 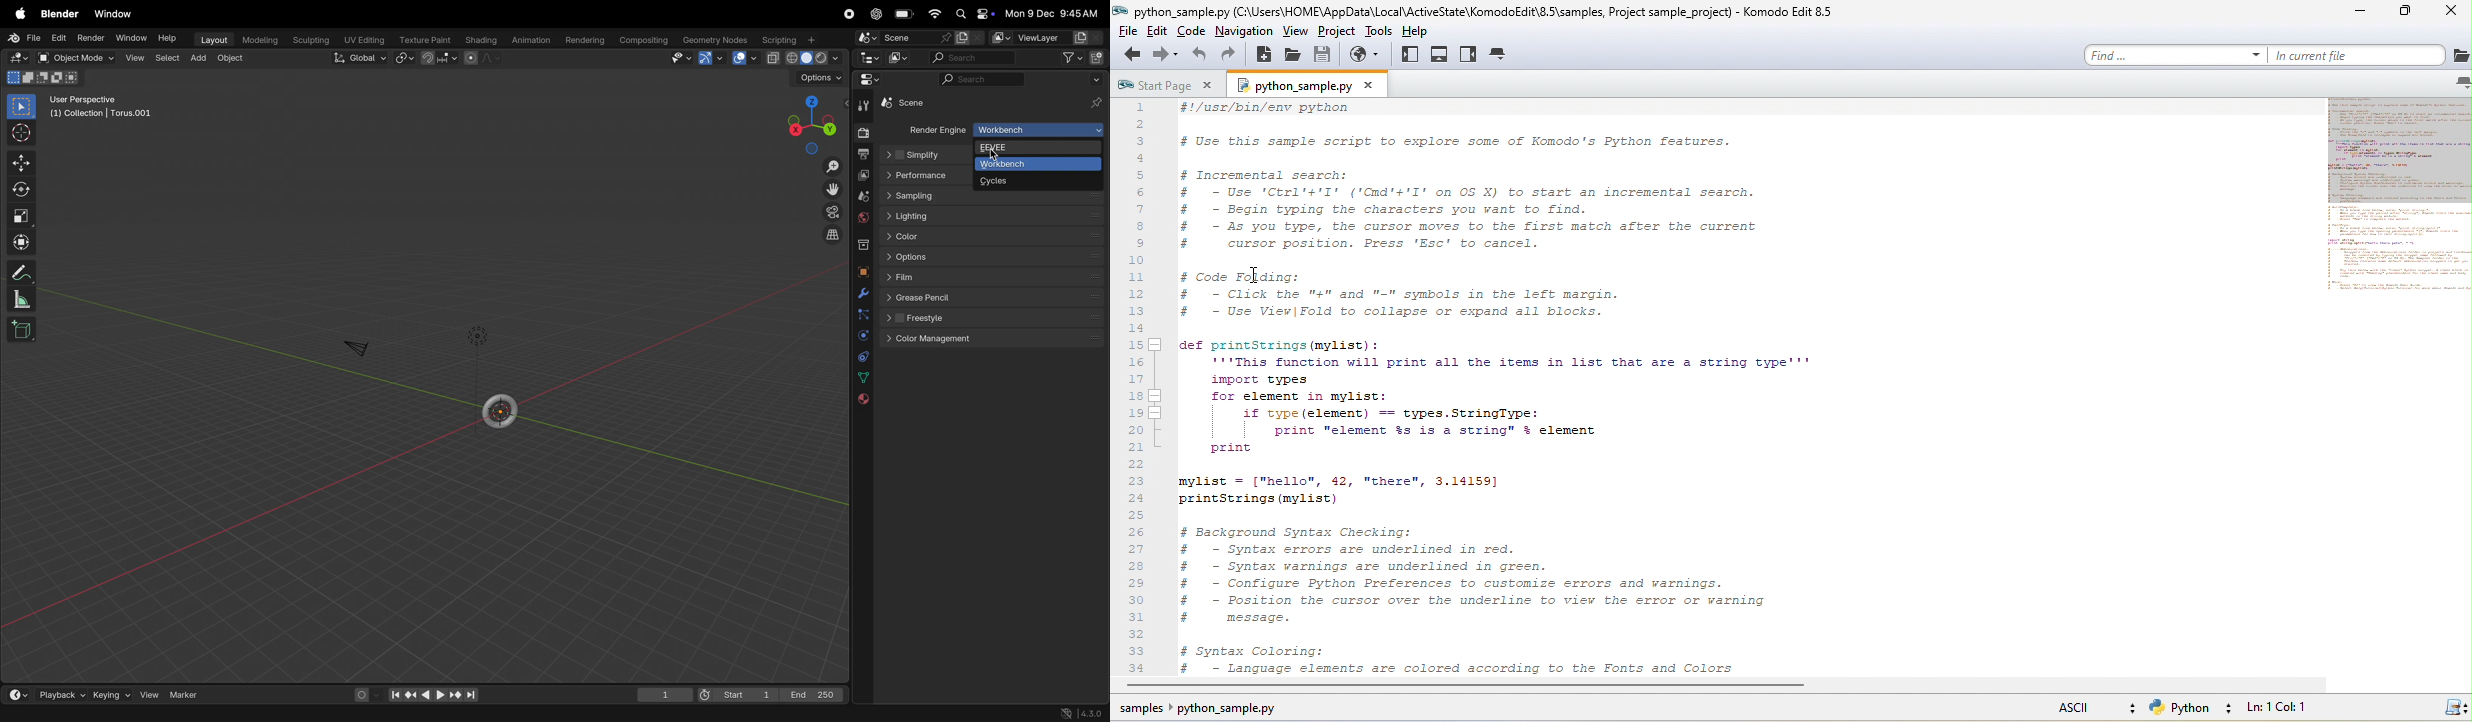 What do you see at coordinates (1096, 81) in the screenshot?
I see `drpp down` at bounding box center [1096, 81].